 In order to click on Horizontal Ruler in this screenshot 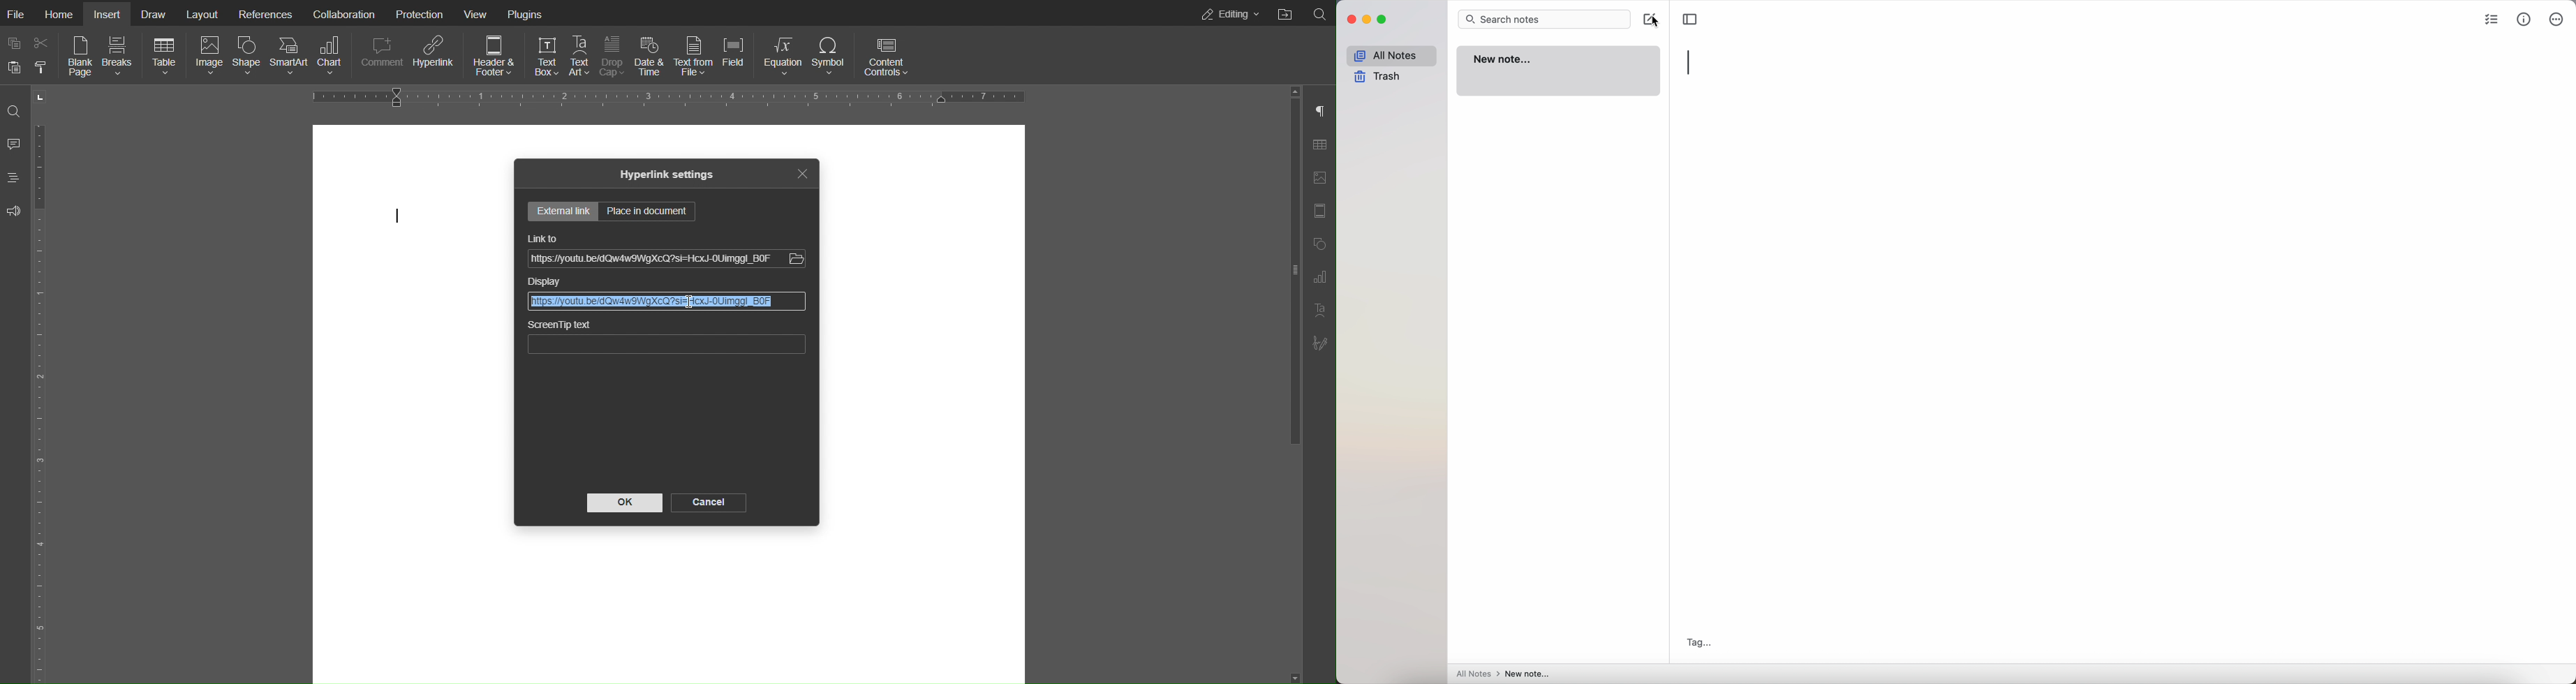, I will do `click(651, 96)`.